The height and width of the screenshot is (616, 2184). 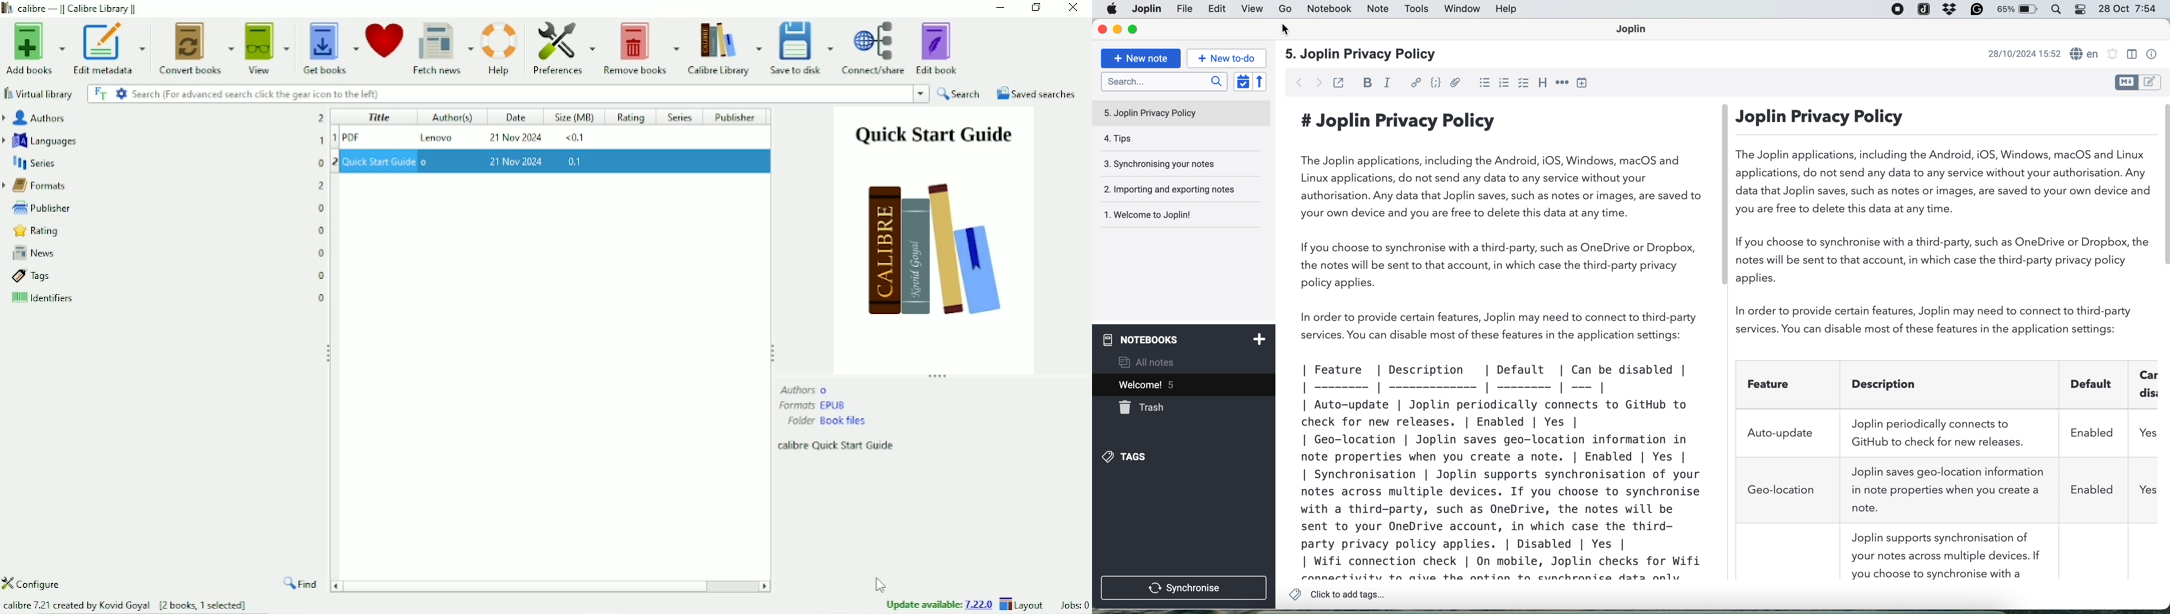 I want to click on 5. Joplin Privacy Policy, so click(x=1363, y=54).